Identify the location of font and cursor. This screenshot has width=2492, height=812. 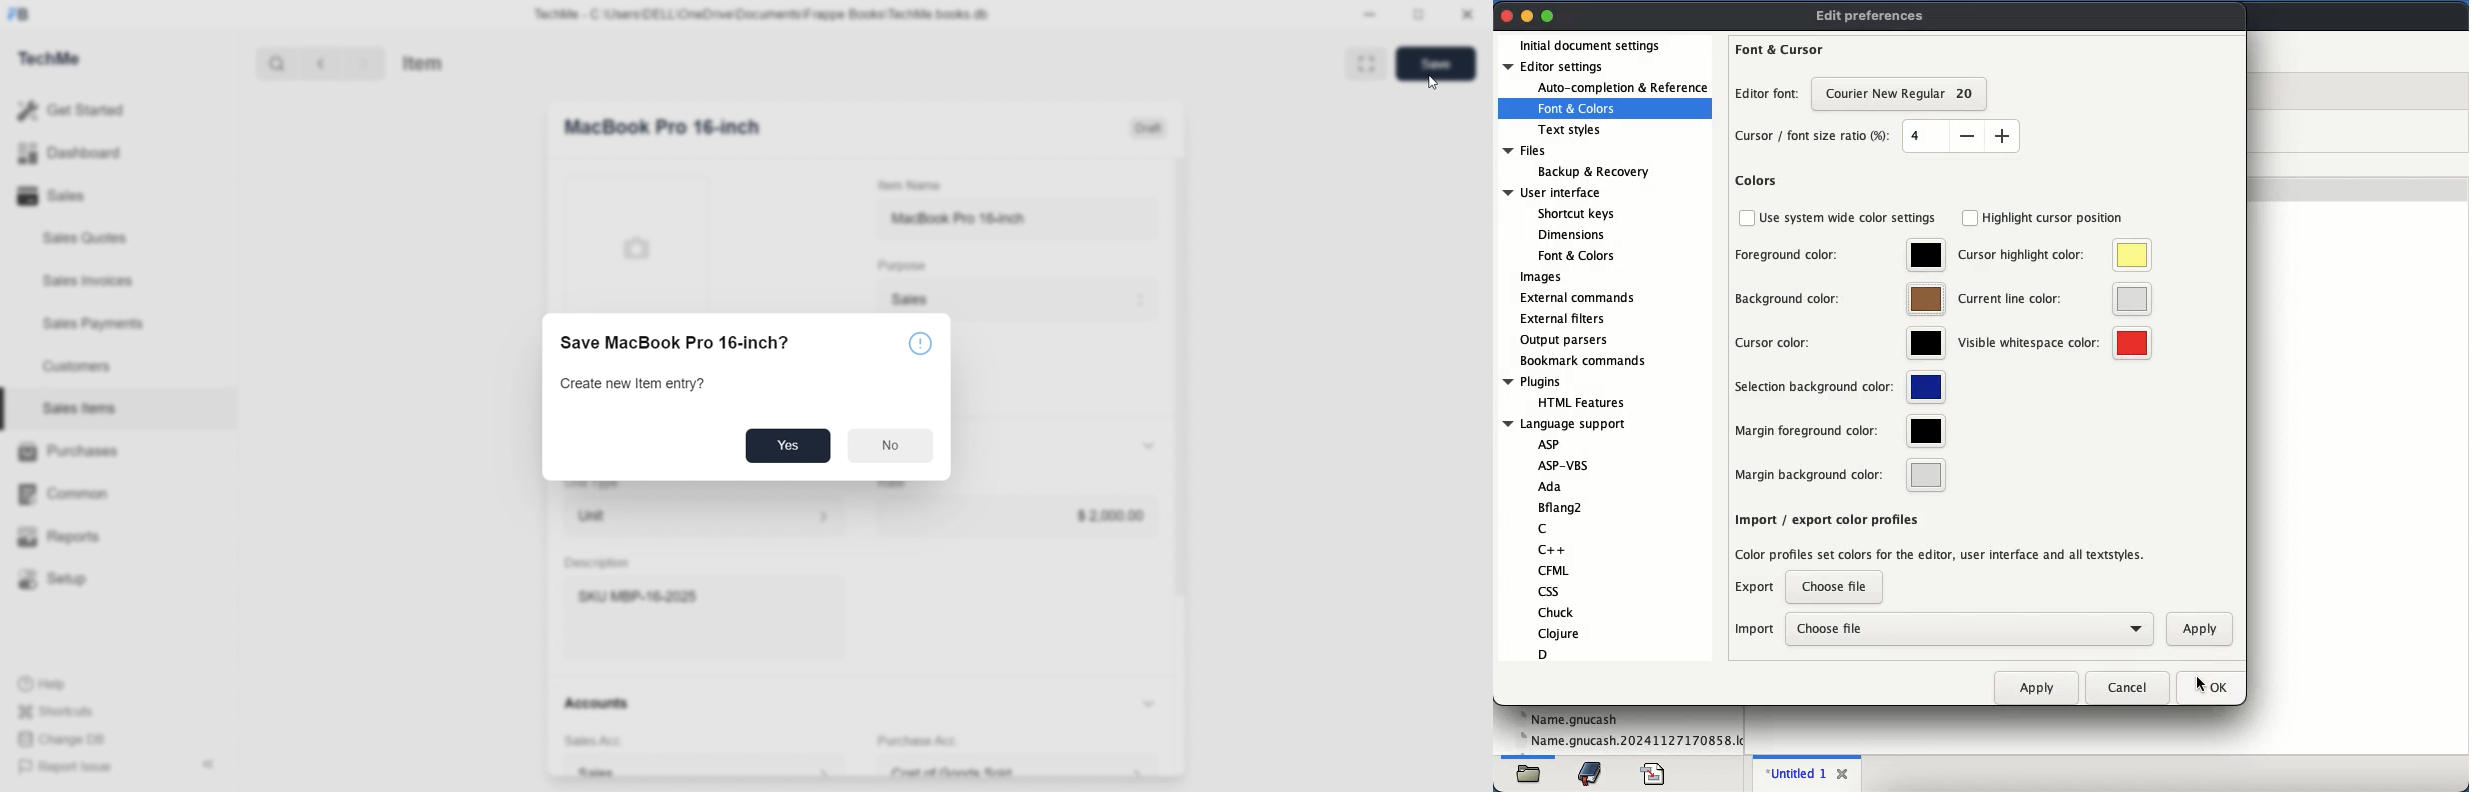
(1782, 47).